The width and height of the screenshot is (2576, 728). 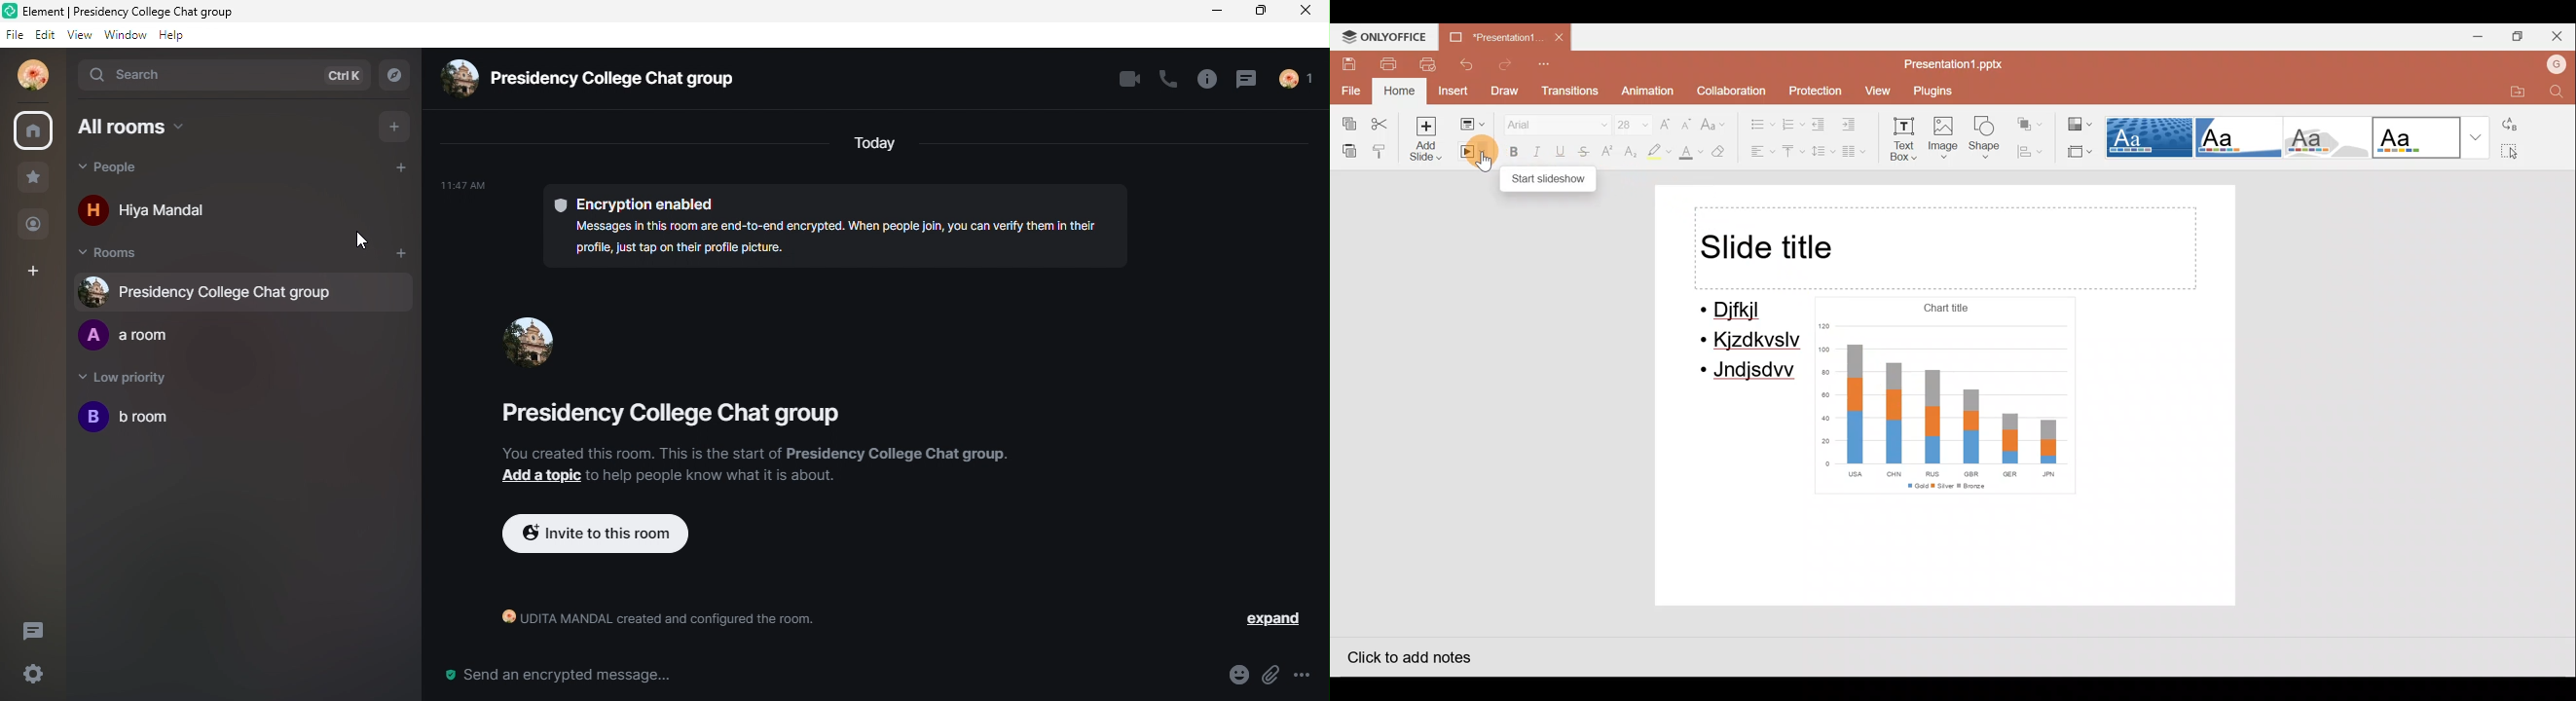 I want to click on Save, so click(x=1342, y=63).